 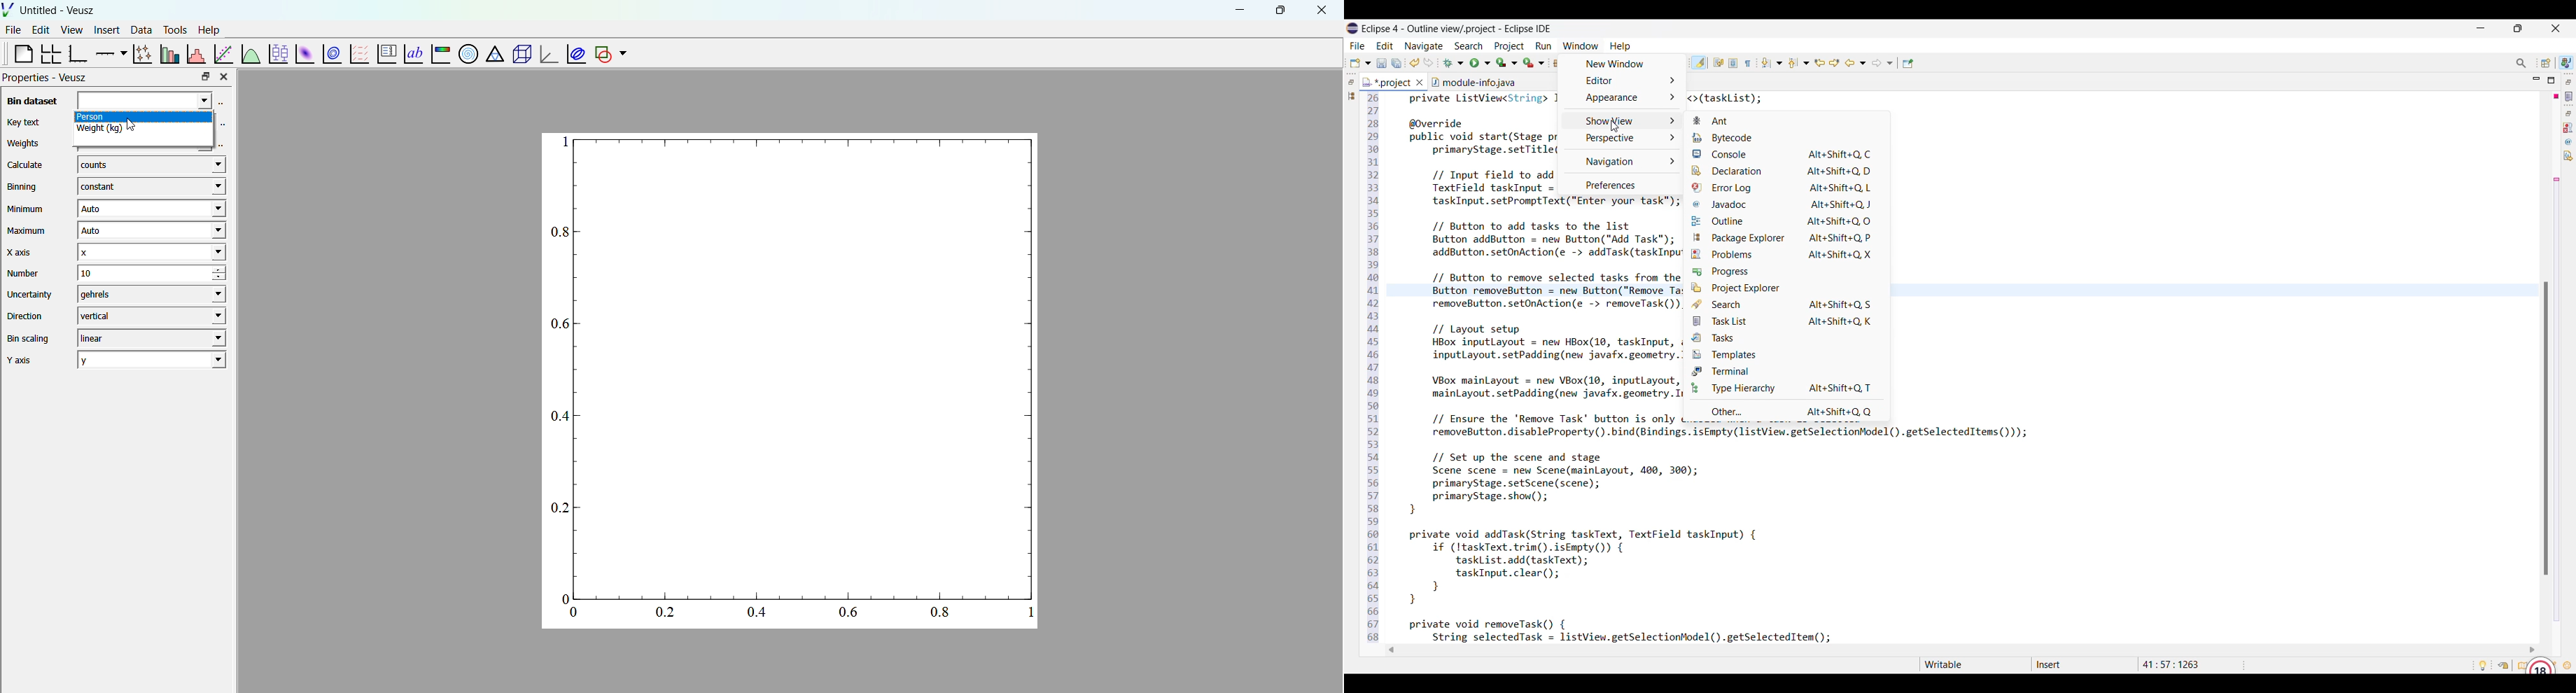 I want to click on Calculate, so click(x=25, y=166).